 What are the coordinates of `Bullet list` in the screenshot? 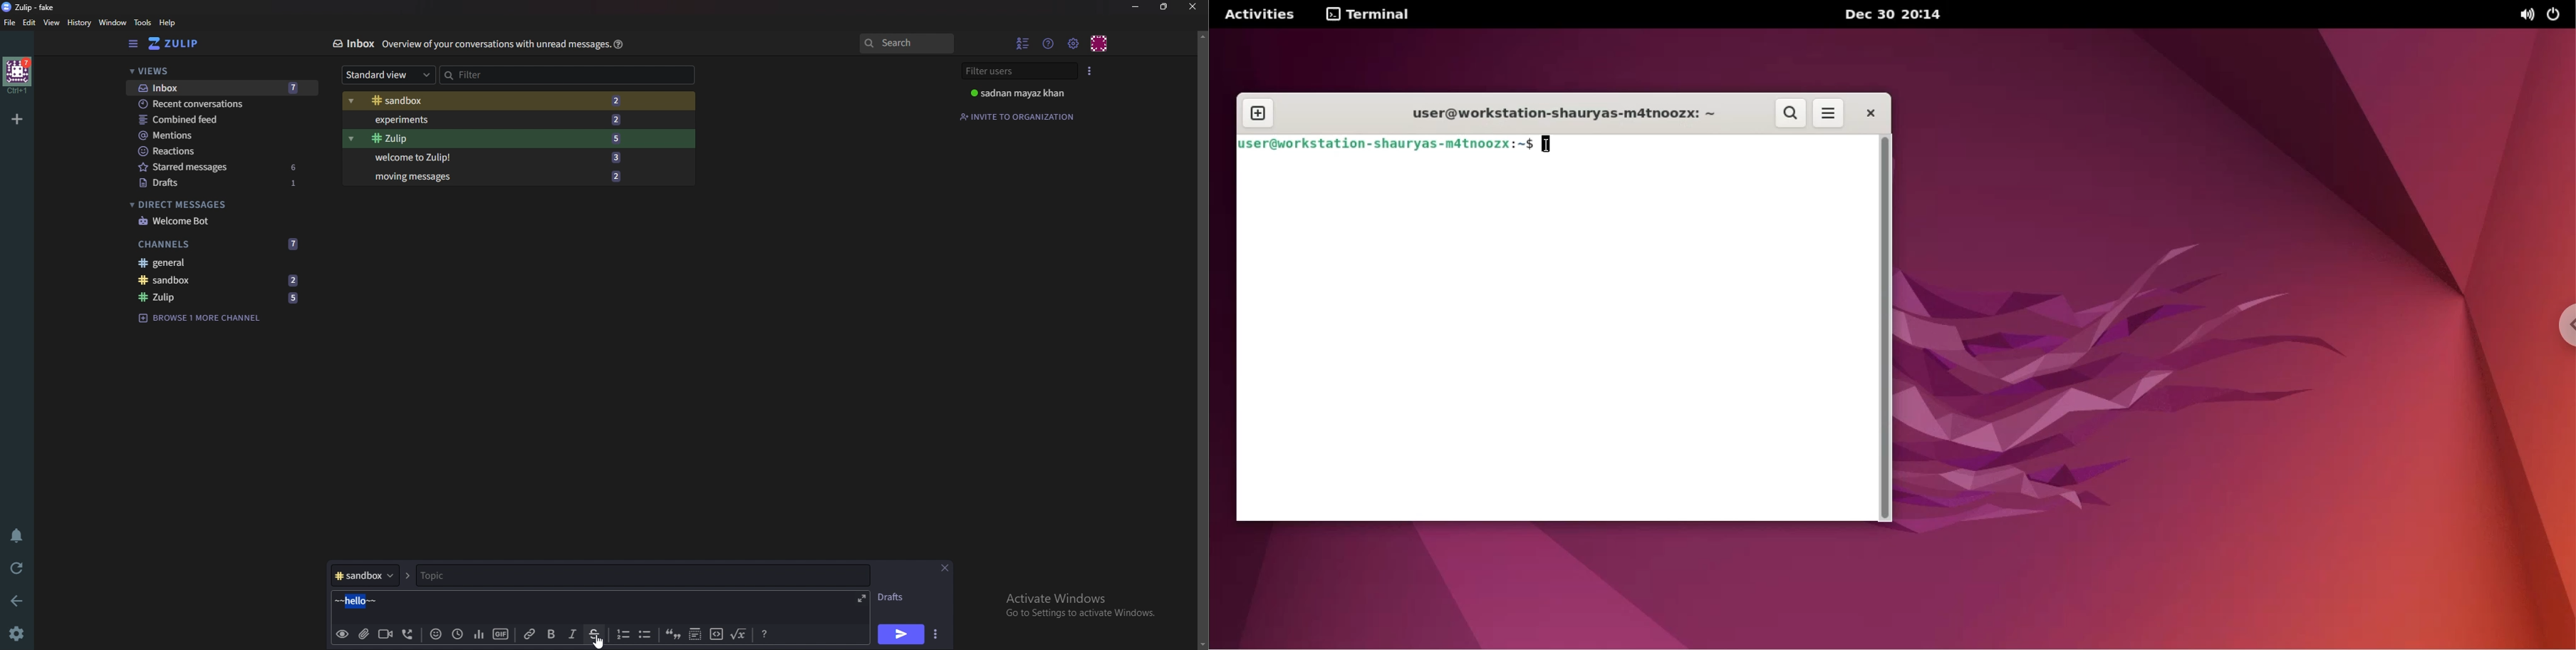 It's located at (647, 634).